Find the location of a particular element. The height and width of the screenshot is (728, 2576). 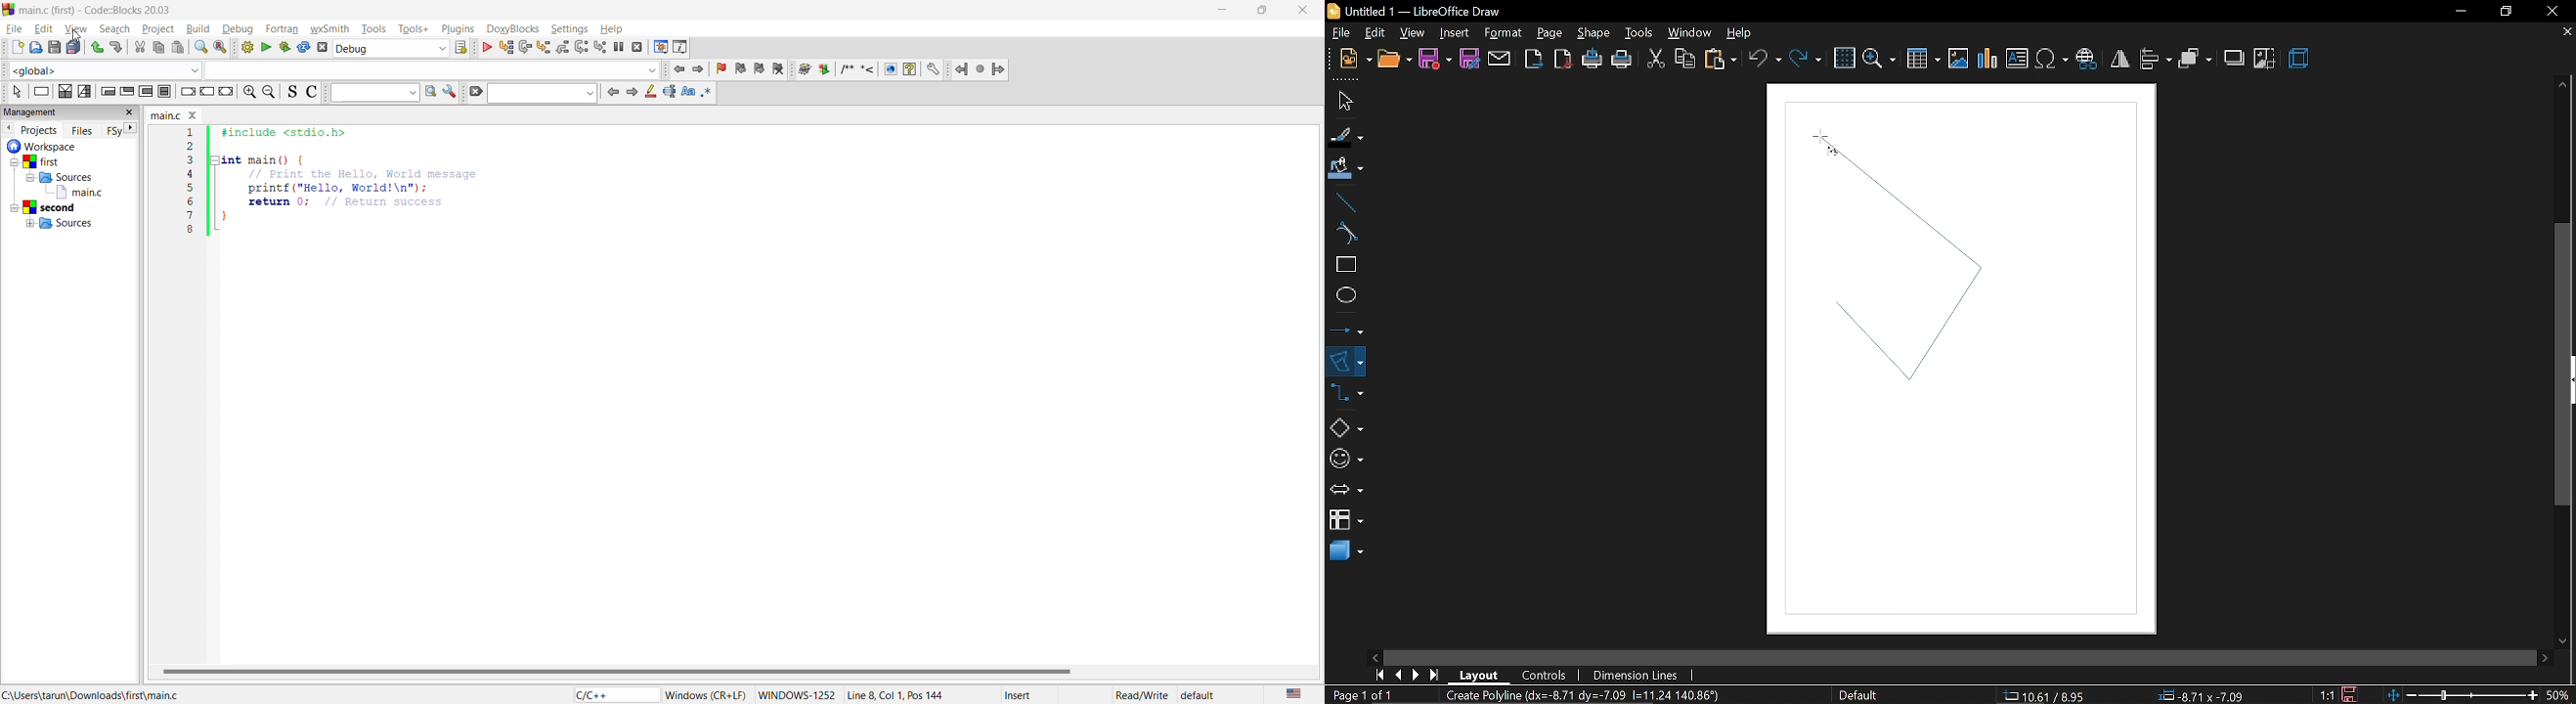

insert symbol is located at coordinates (2051, 59).